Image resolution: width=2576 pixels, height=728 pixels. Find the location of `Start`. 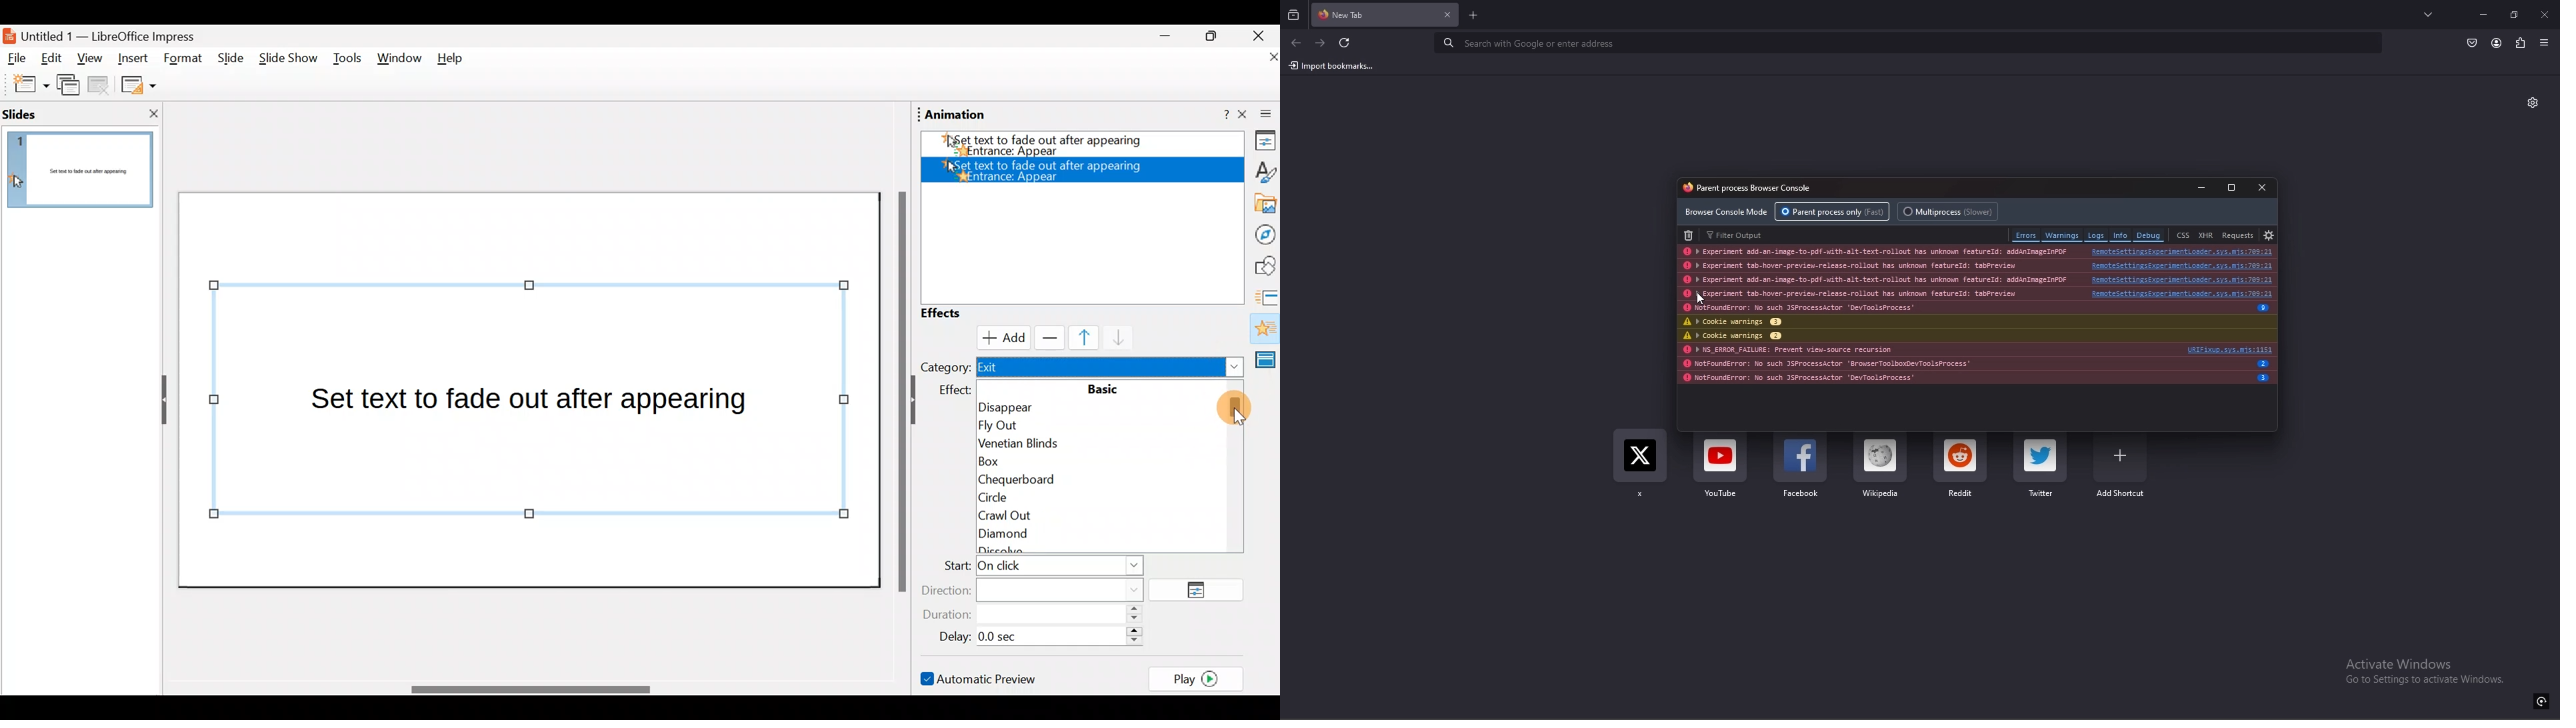

Start is located at coordinates (1039, 567).